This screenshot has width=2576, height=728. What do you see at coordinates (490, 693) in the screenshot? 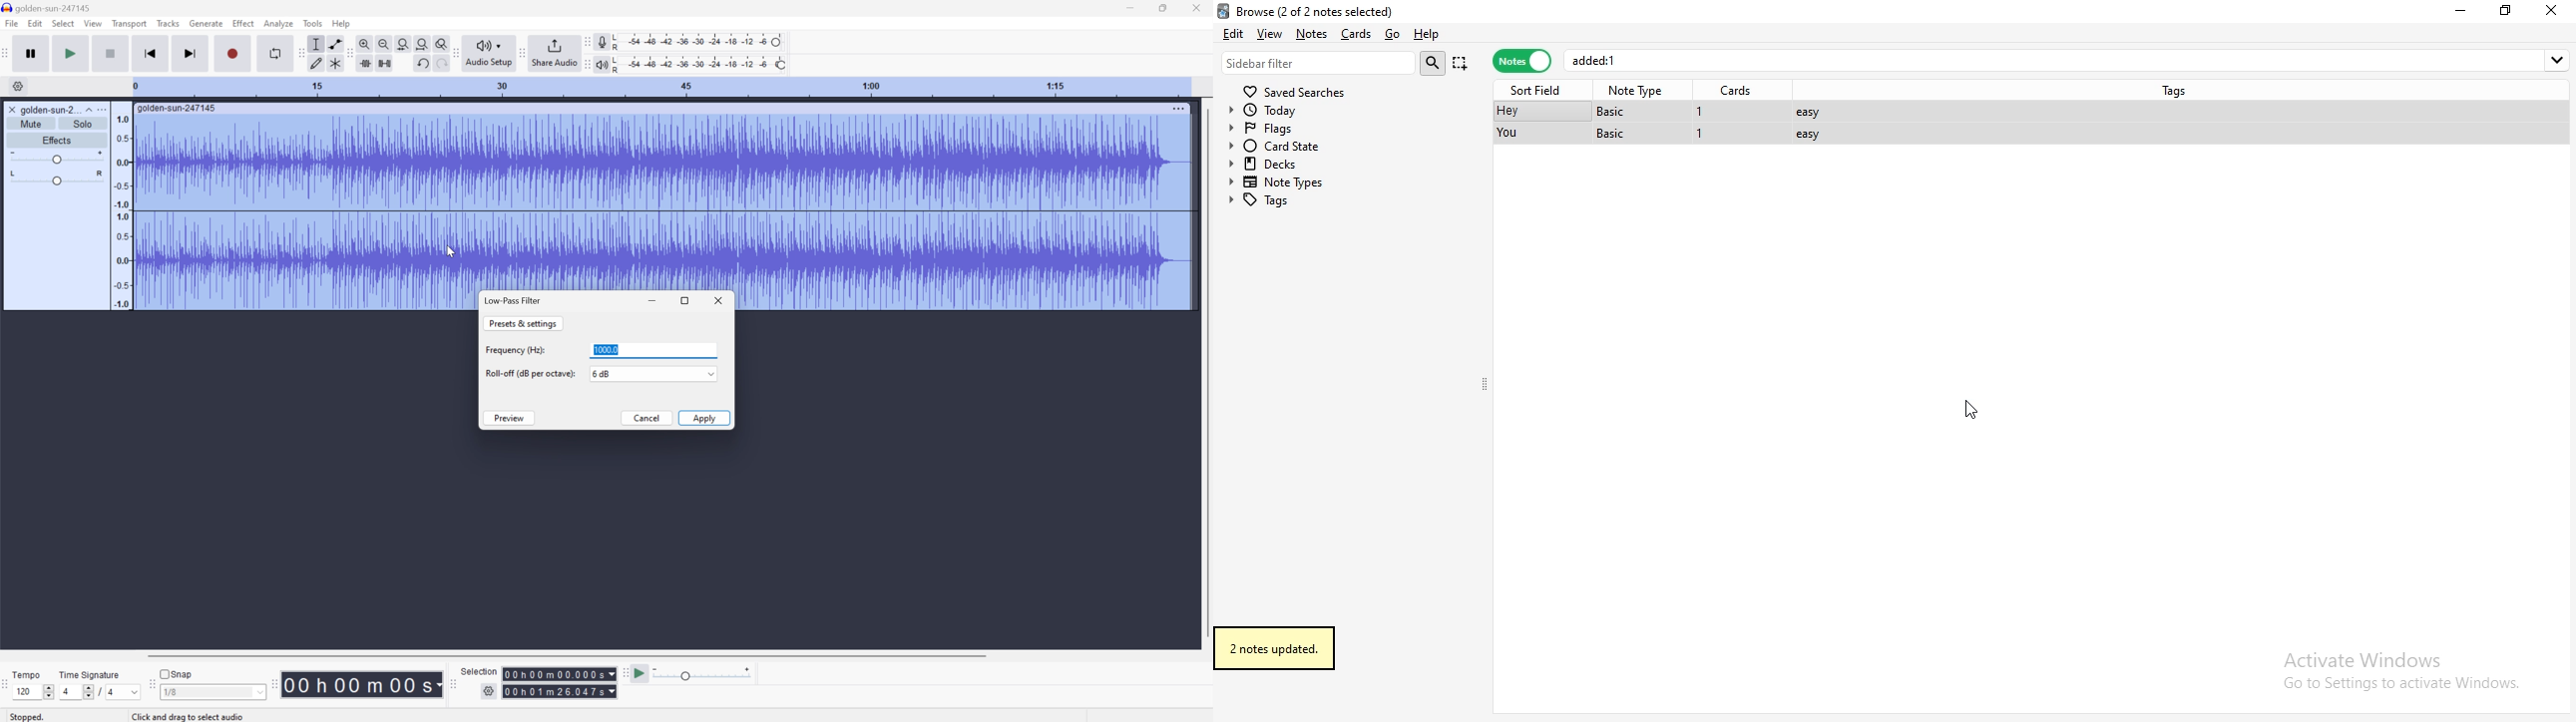
I see `Settings` at bounding box center [490, 693].